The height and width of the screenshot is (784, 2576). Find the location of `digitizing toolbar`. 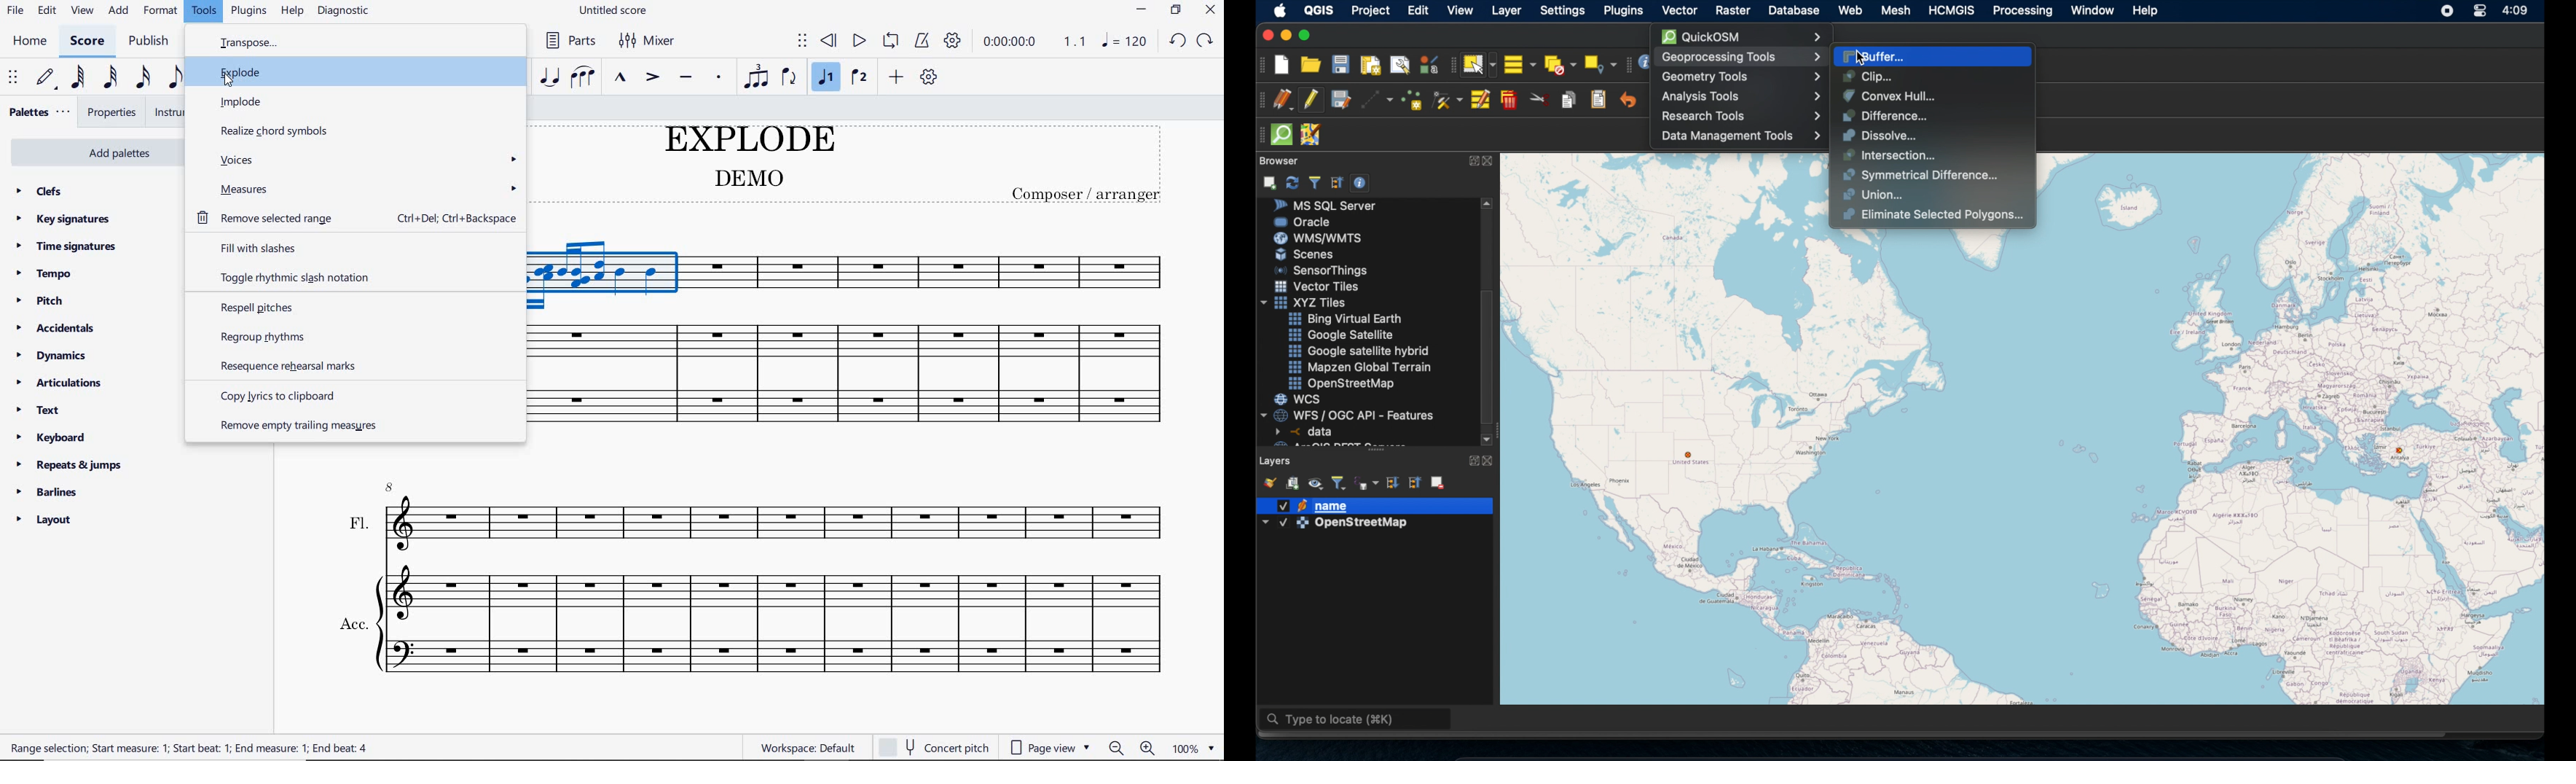

digitizing toolbar is located at coordinates (1257, 101).